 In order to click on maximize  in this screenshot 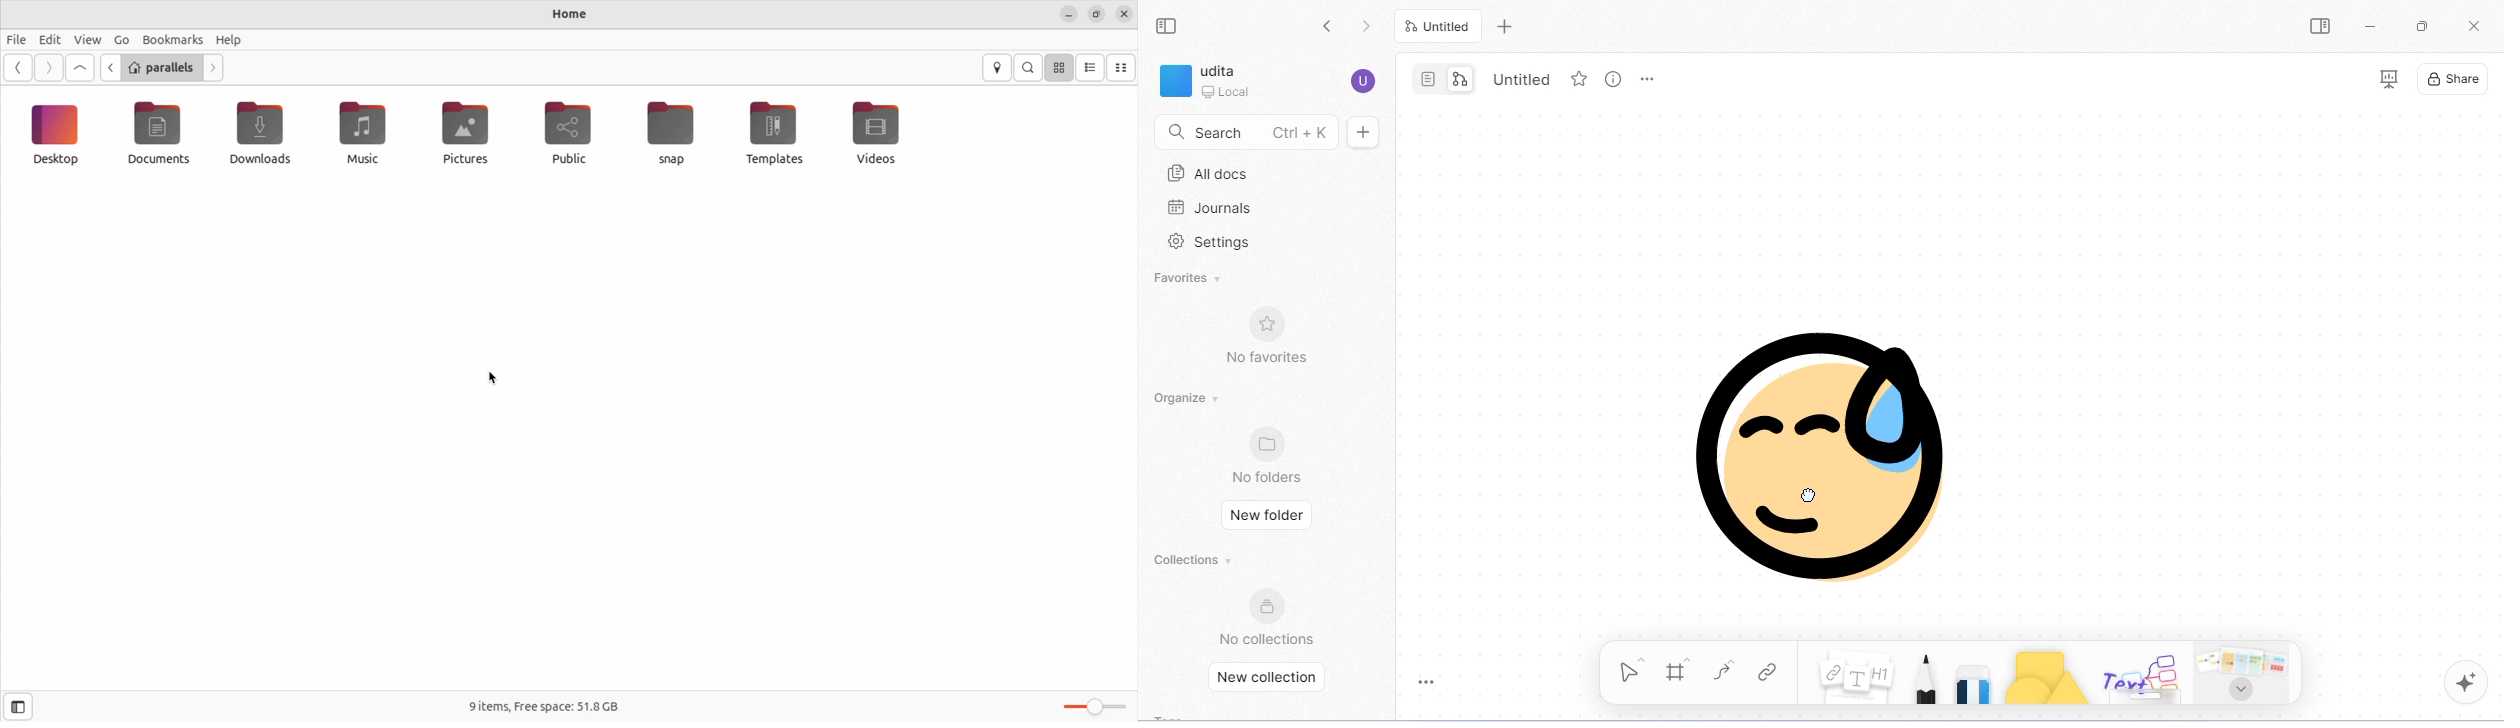, I will do `click(2421, 25)`.